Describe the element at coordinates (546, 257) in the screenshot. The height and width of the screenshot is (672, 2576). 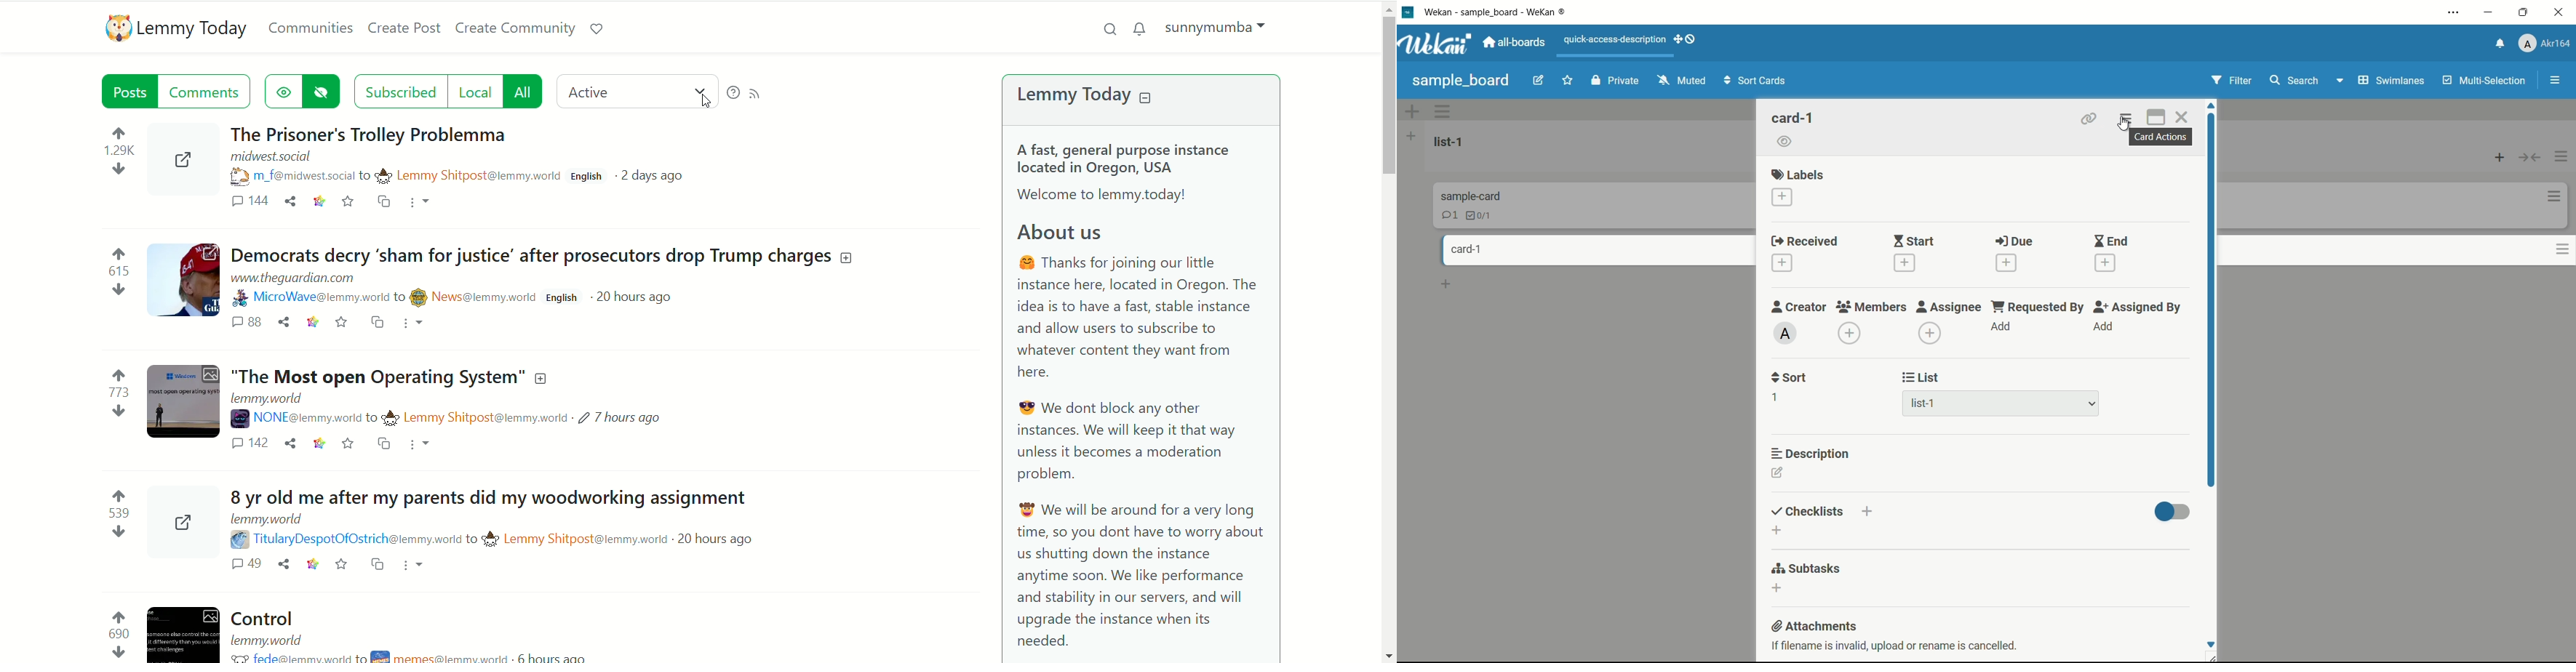
I see `Democrats decry ‘sham for justice’ after prosecutors drop Trump charges` at that location.